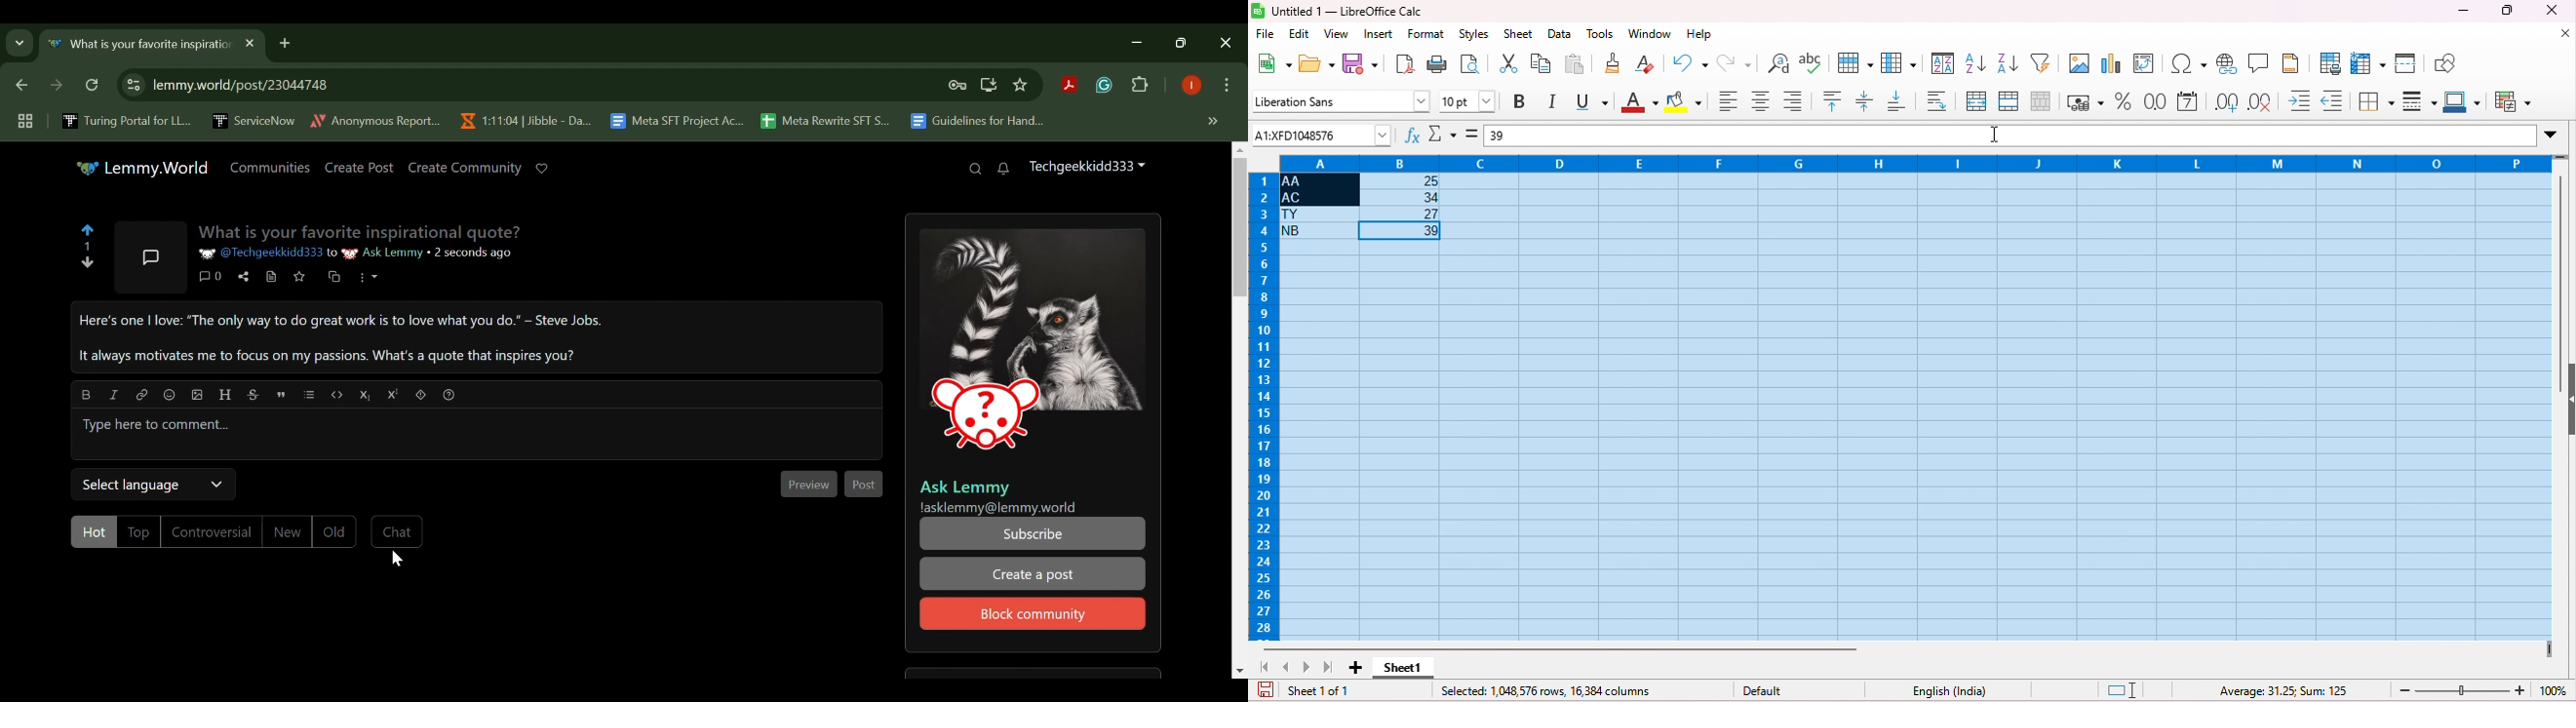  I want to click on show draw functions, so click(2446, 61).